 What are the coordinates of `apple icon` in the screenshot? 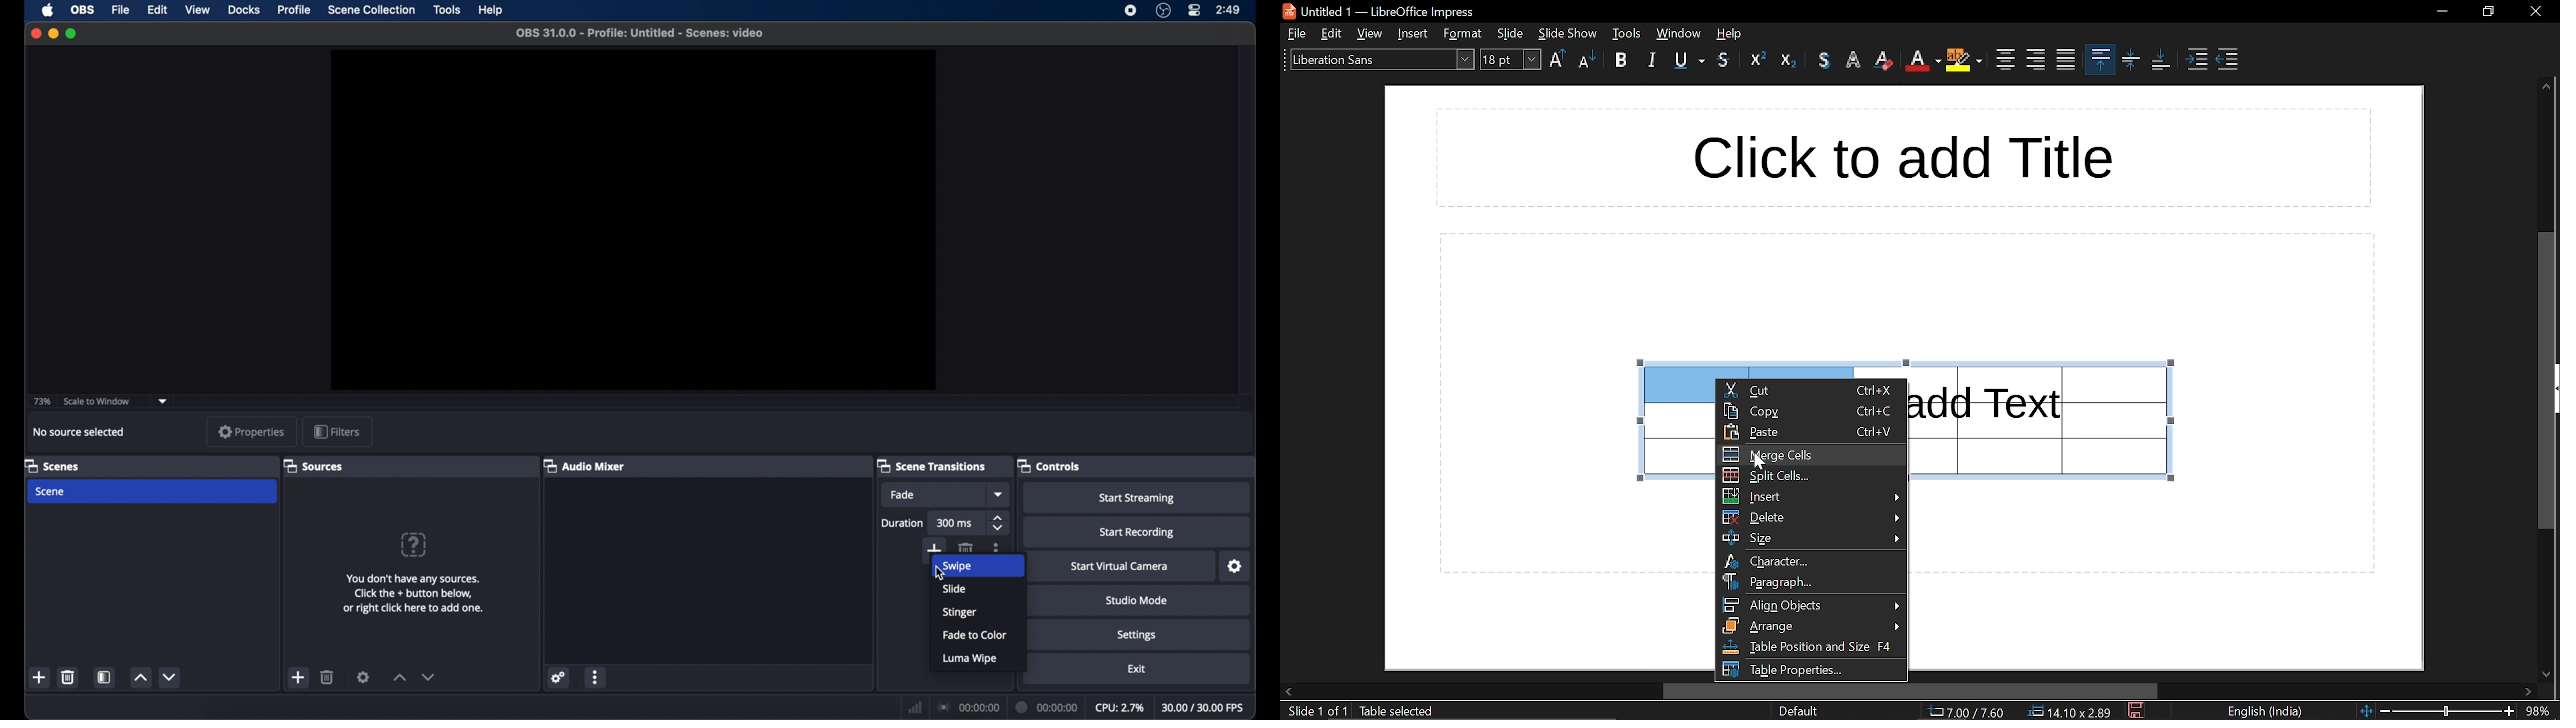 It's located at (47, 11).